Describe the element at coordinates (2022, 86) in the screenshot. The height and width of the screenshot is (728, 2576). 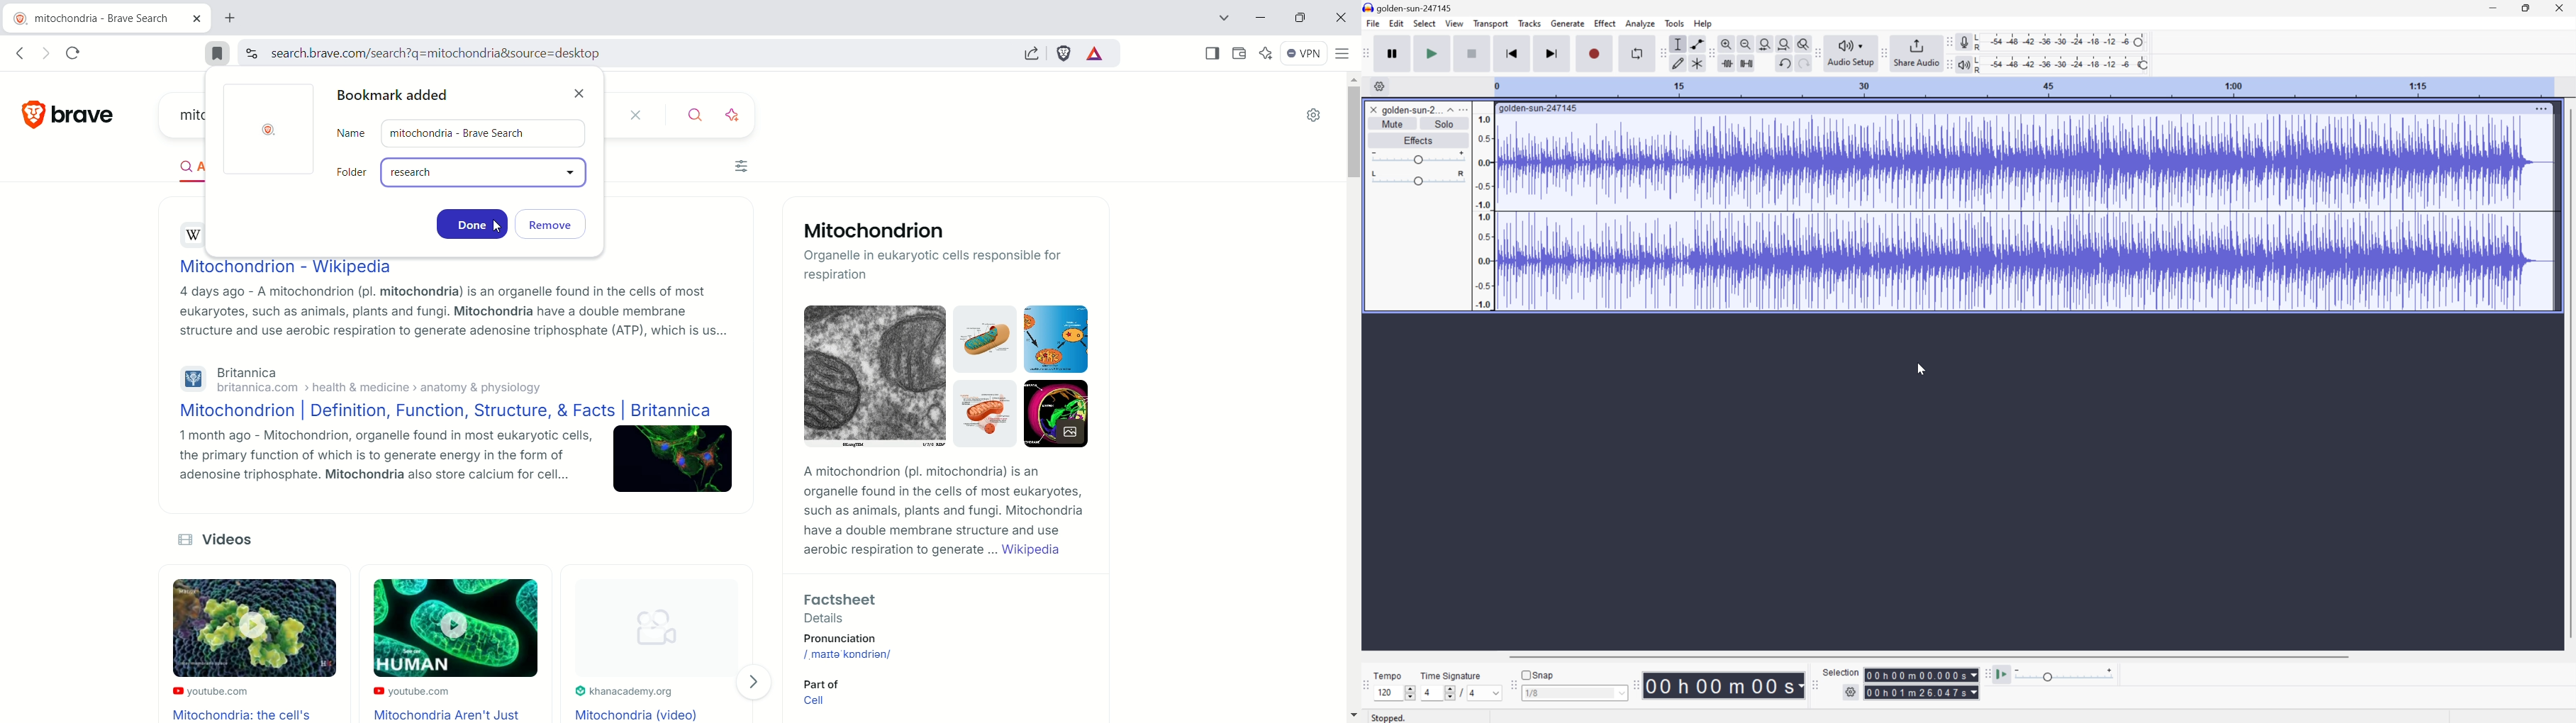
I see `Scale` at that location.